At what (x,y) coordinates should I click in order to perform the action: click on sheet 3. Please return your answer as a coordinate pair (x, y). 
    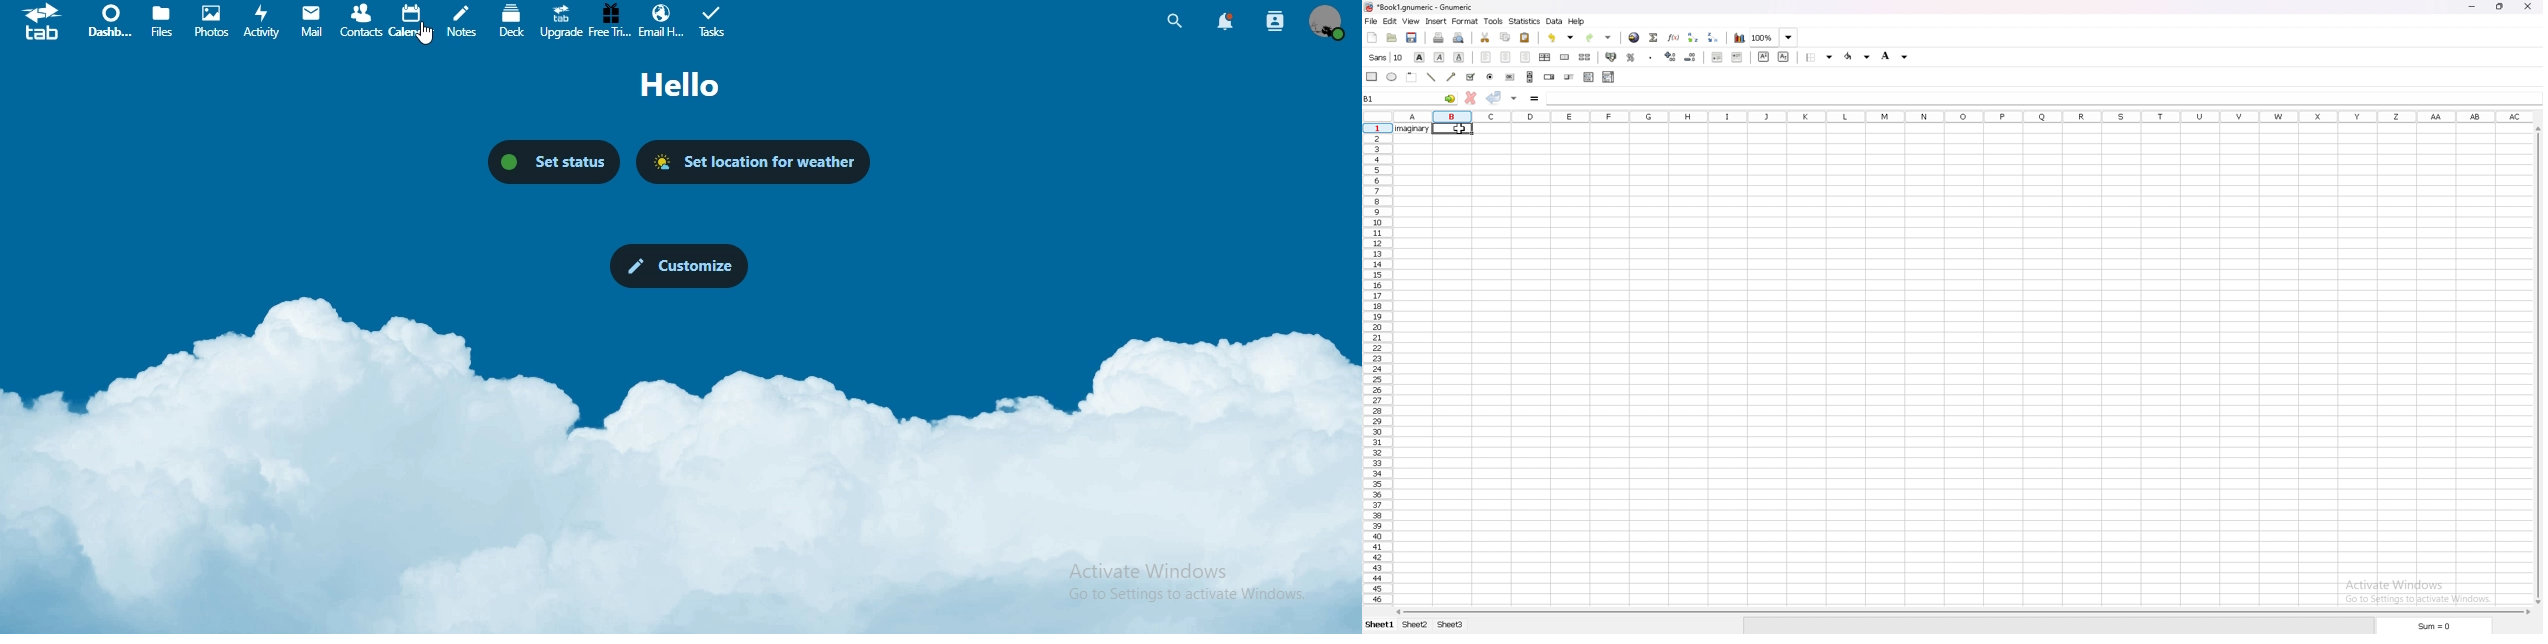
    Looking at the image, I should click on (1451, 625).